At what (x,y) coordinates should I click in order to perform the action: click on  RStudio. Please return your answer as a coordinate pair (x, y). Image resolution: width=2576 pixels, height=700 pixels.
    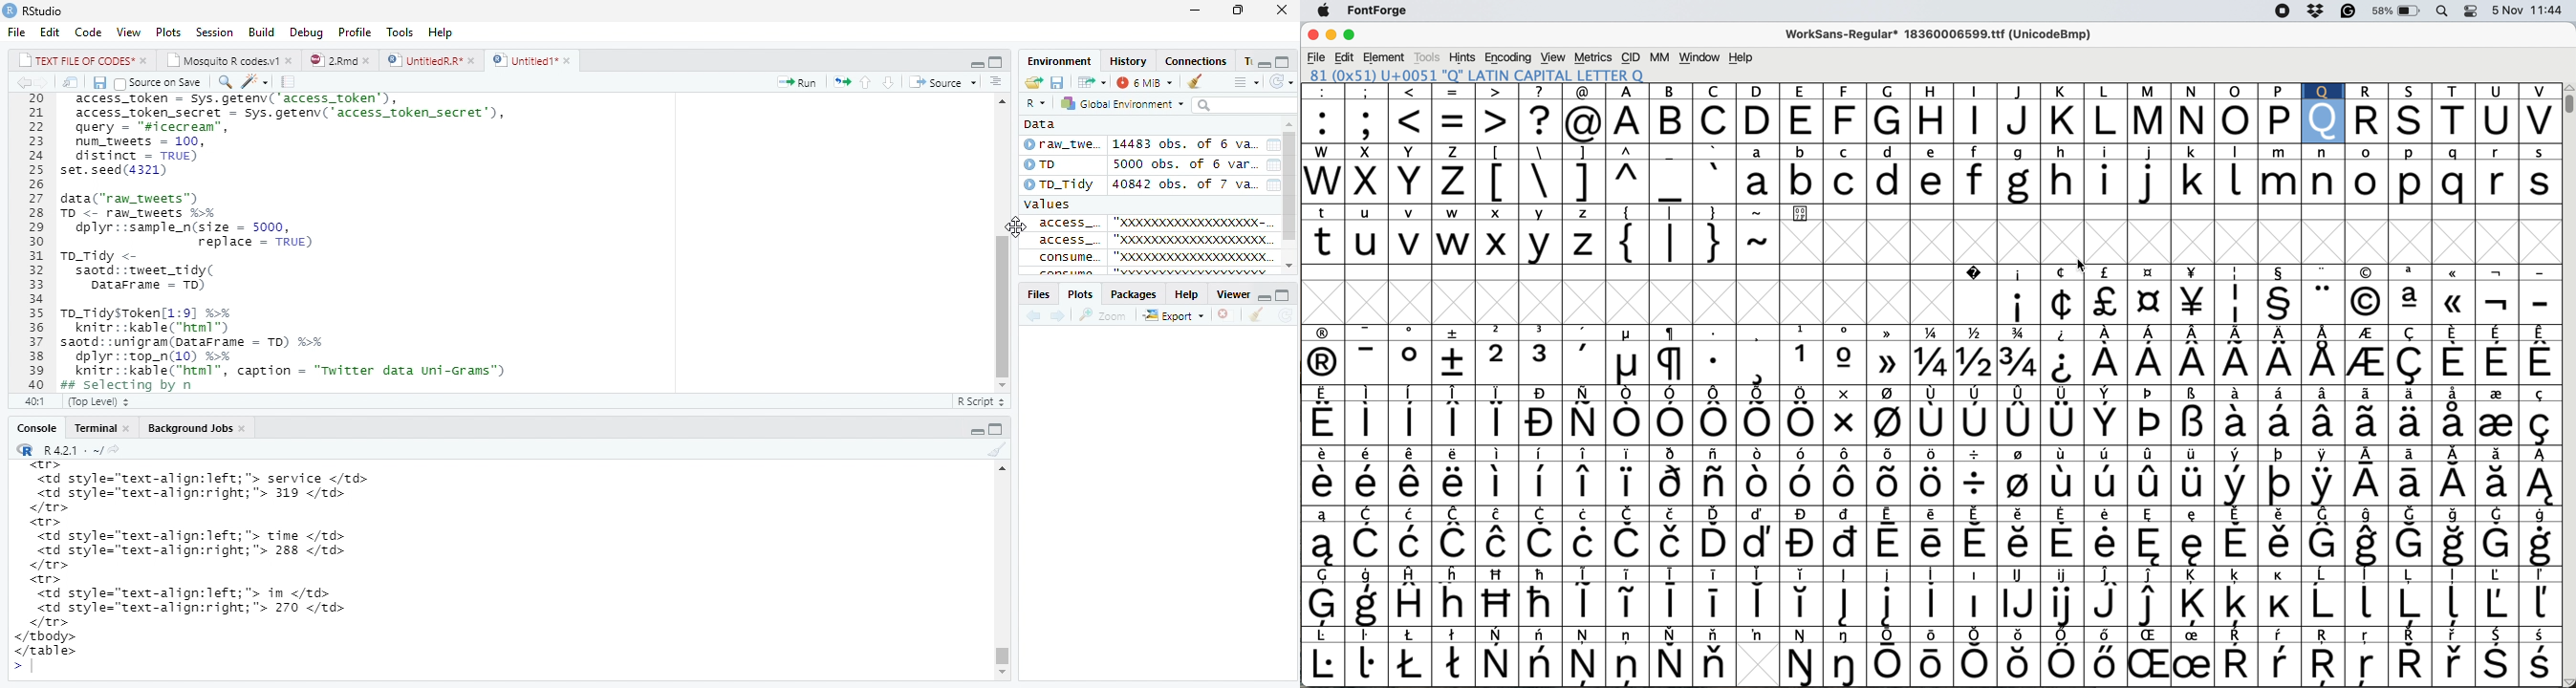
    Looking at the image, I should click on (54, 11).